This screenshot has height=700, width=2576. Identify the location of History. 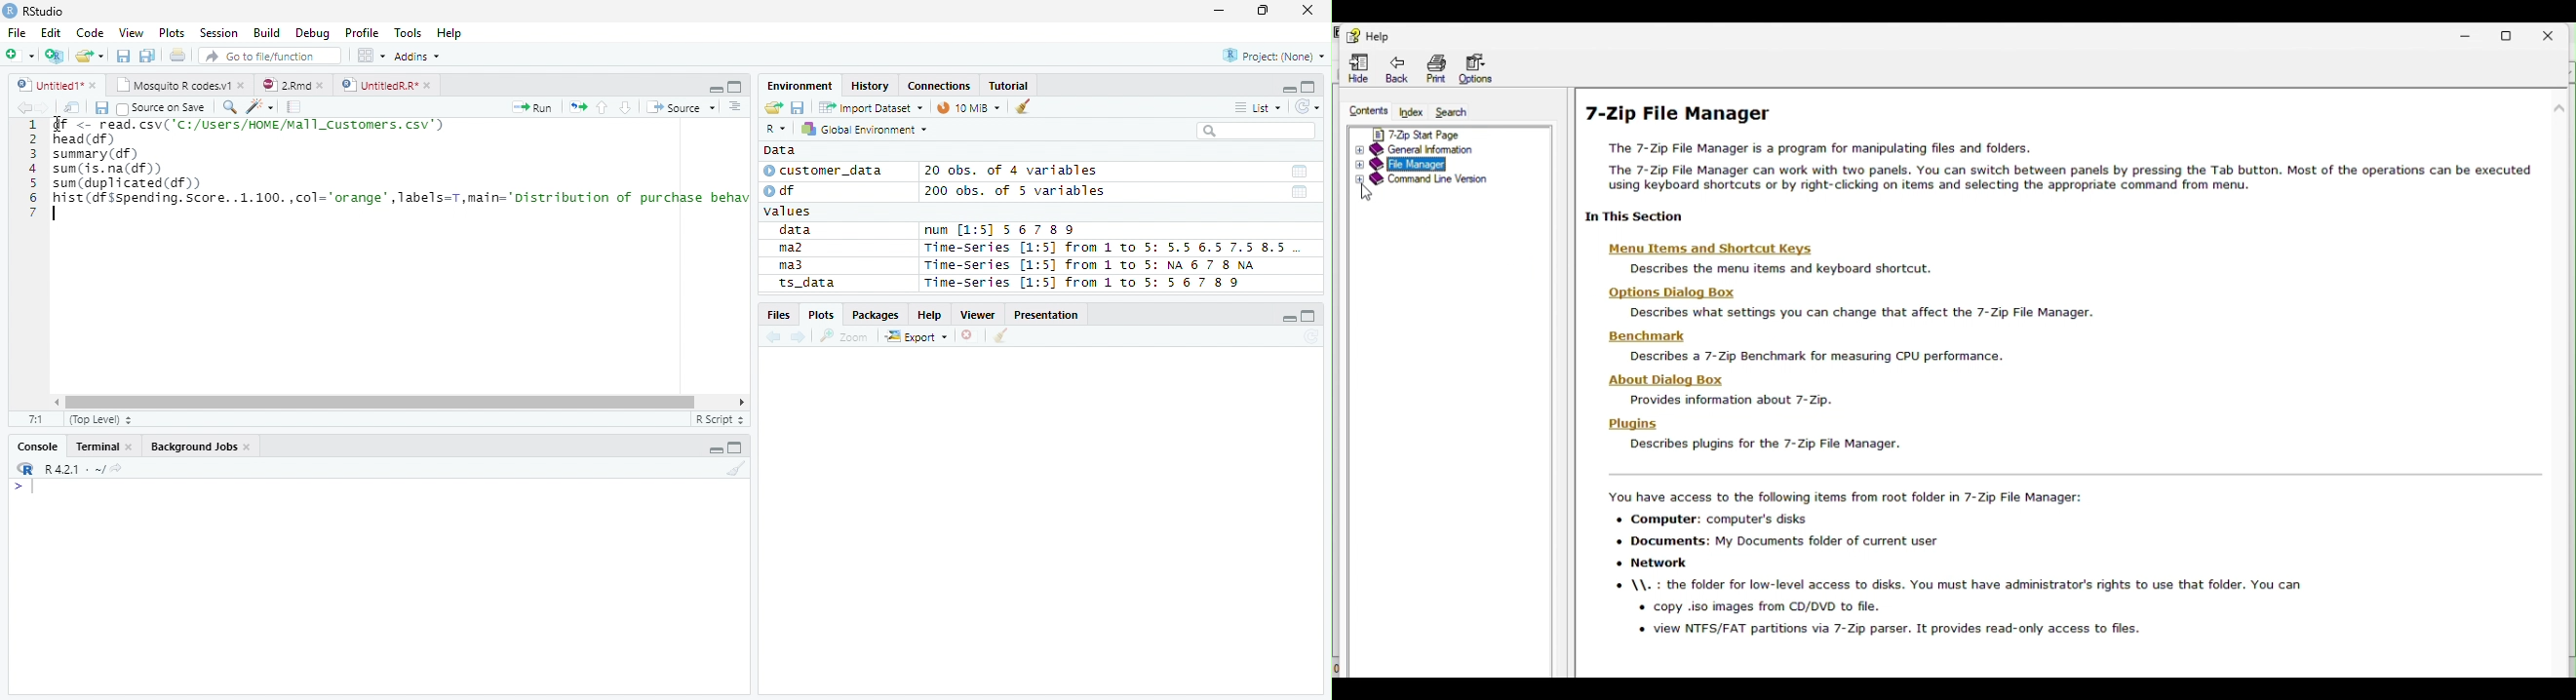
(872, 87).